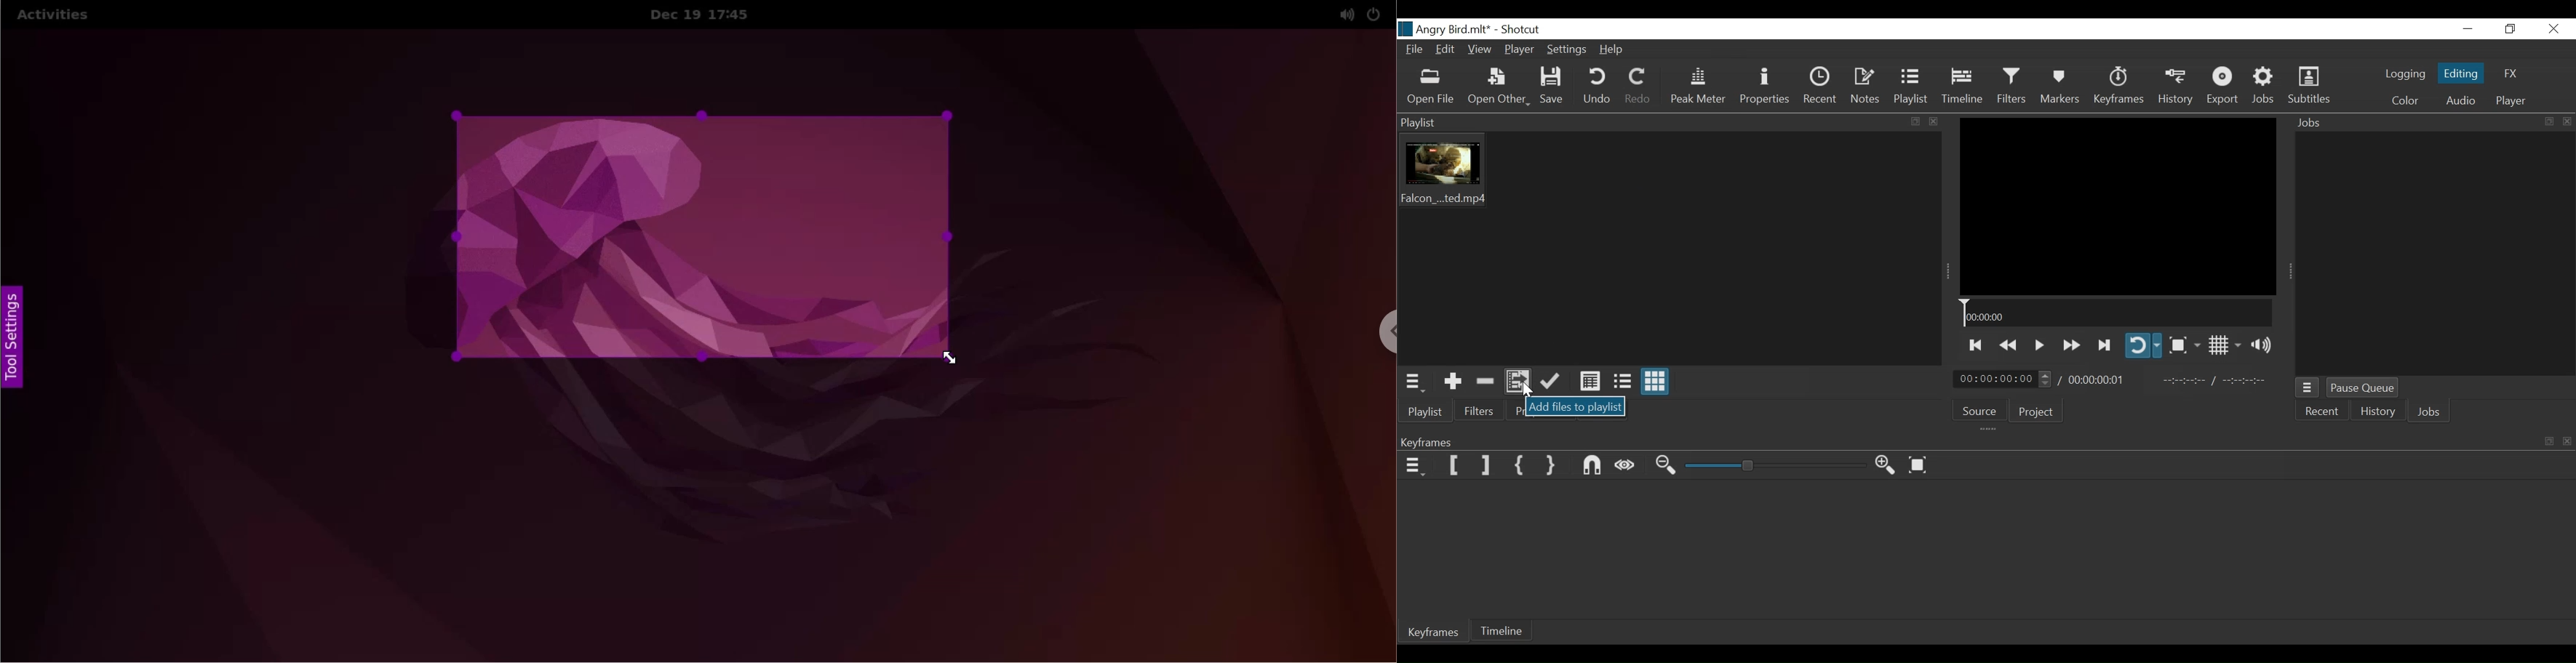 Image resolution: width=2576 pixels, height=672 pixels. What do you see at coordinates (1598, 87) in the screenshot?
I see `Undo` at bounding box center [1598, 87].